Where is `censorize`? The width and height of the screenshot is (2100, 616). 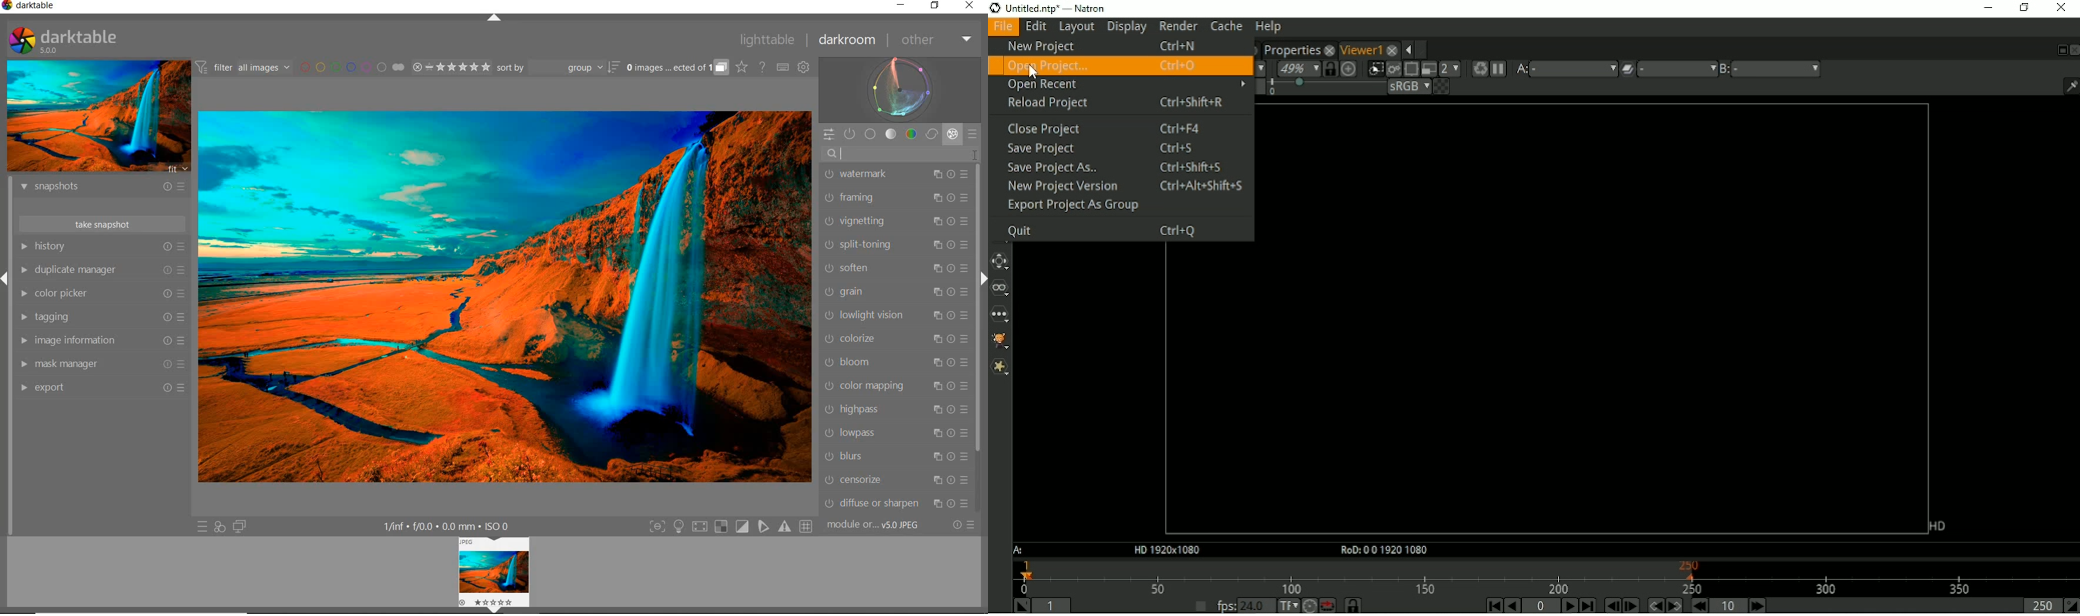
censorize is located at coordinates (896, 480).